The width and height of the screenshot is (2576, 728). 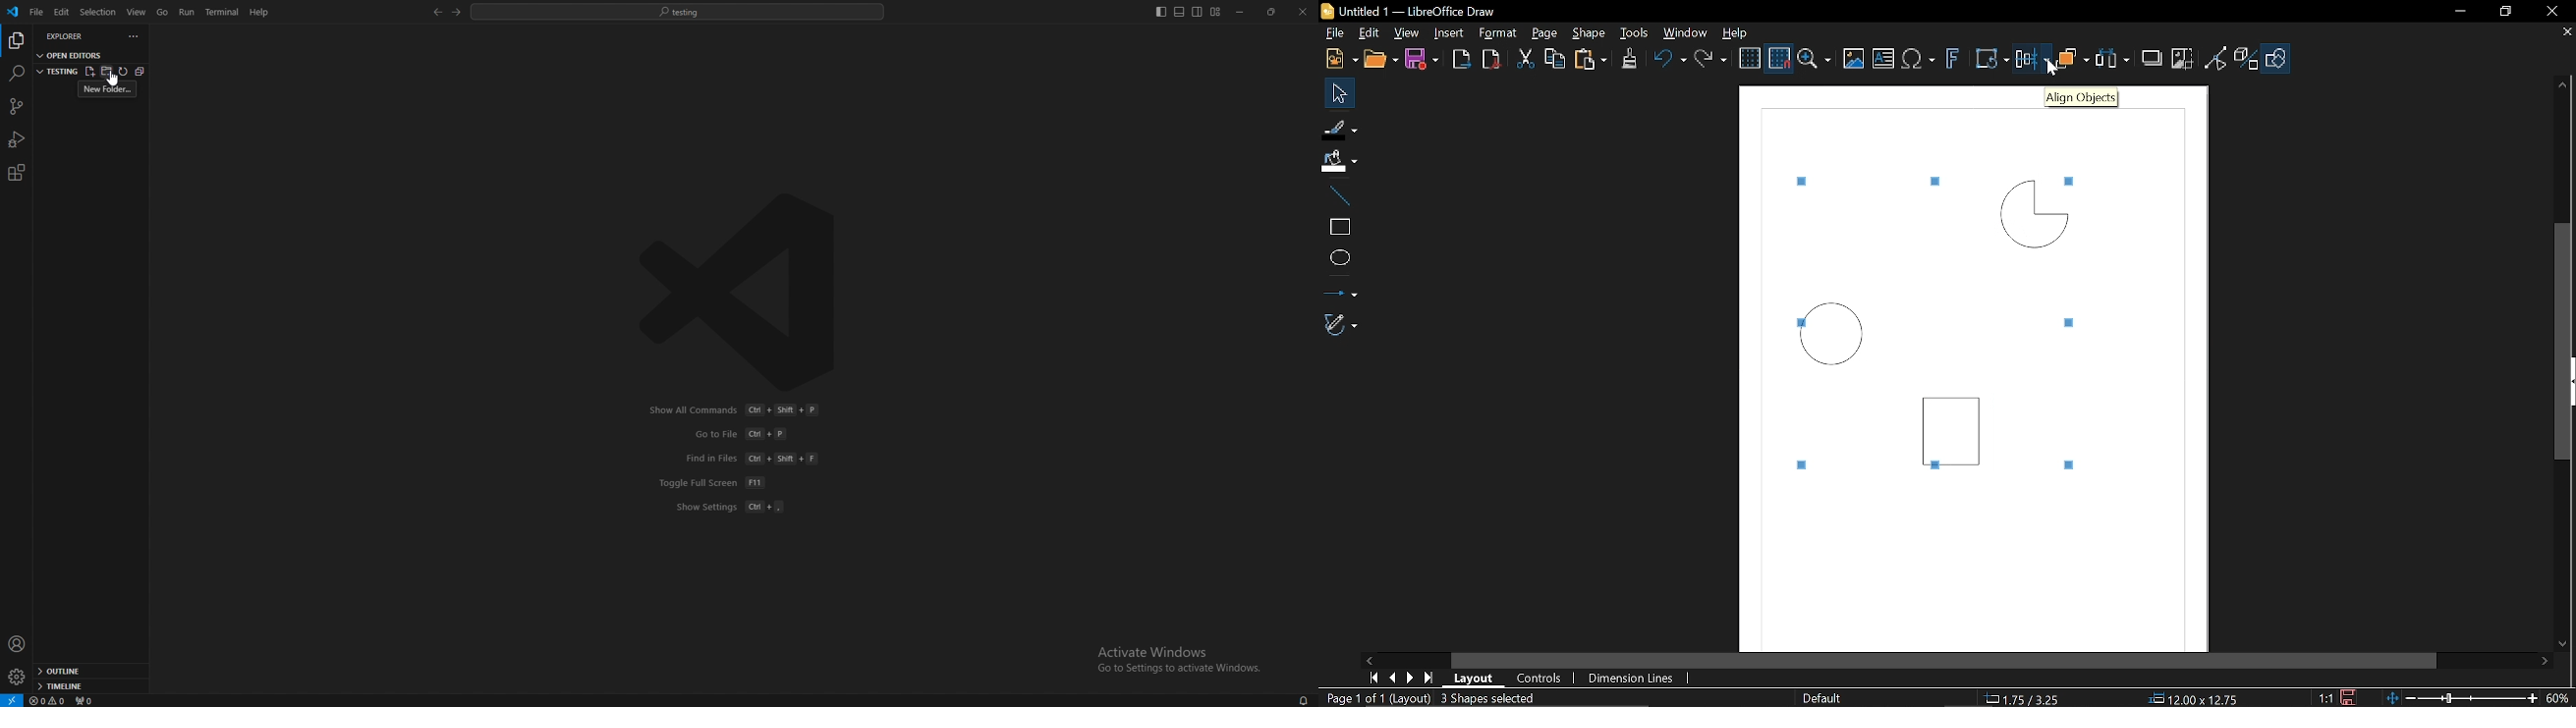 What do you see at coordinates (1955, 425) in the screenshot?
I see `Rectangle` at bounding box center [1955, 425].